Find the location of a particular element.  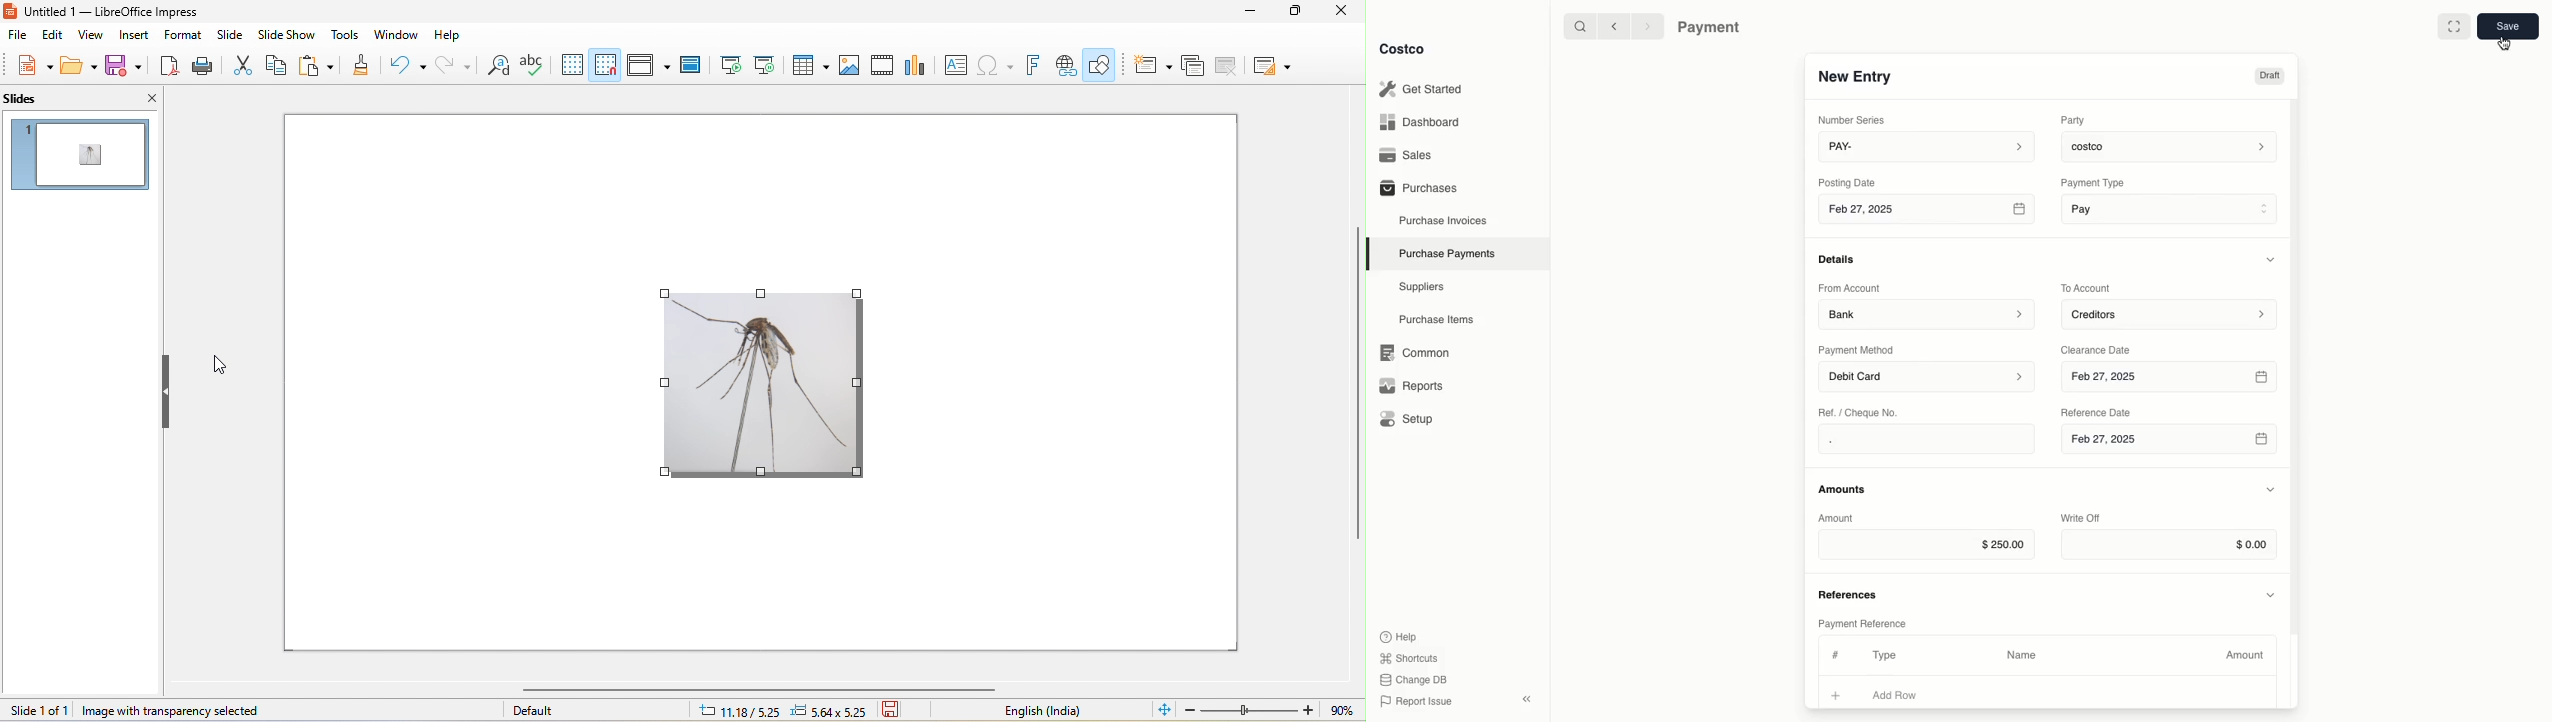

collapse is located at coordinates (1526, 699).